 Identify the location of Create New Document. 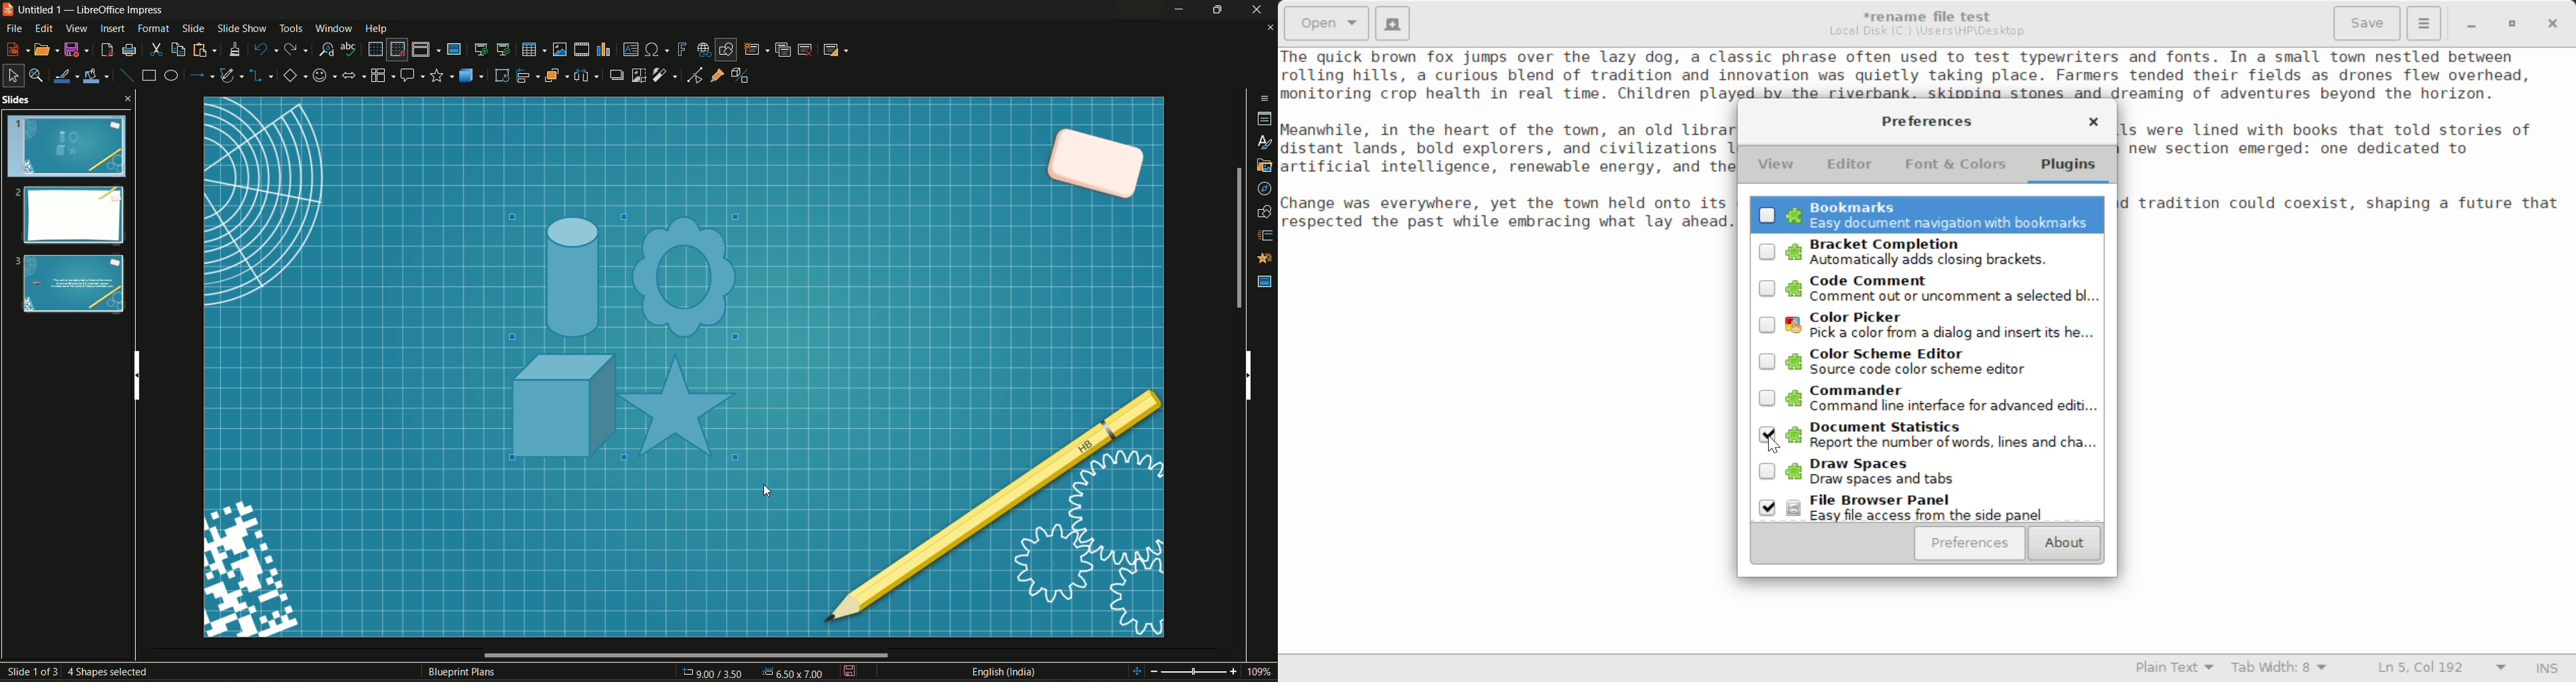
(1391, 22).